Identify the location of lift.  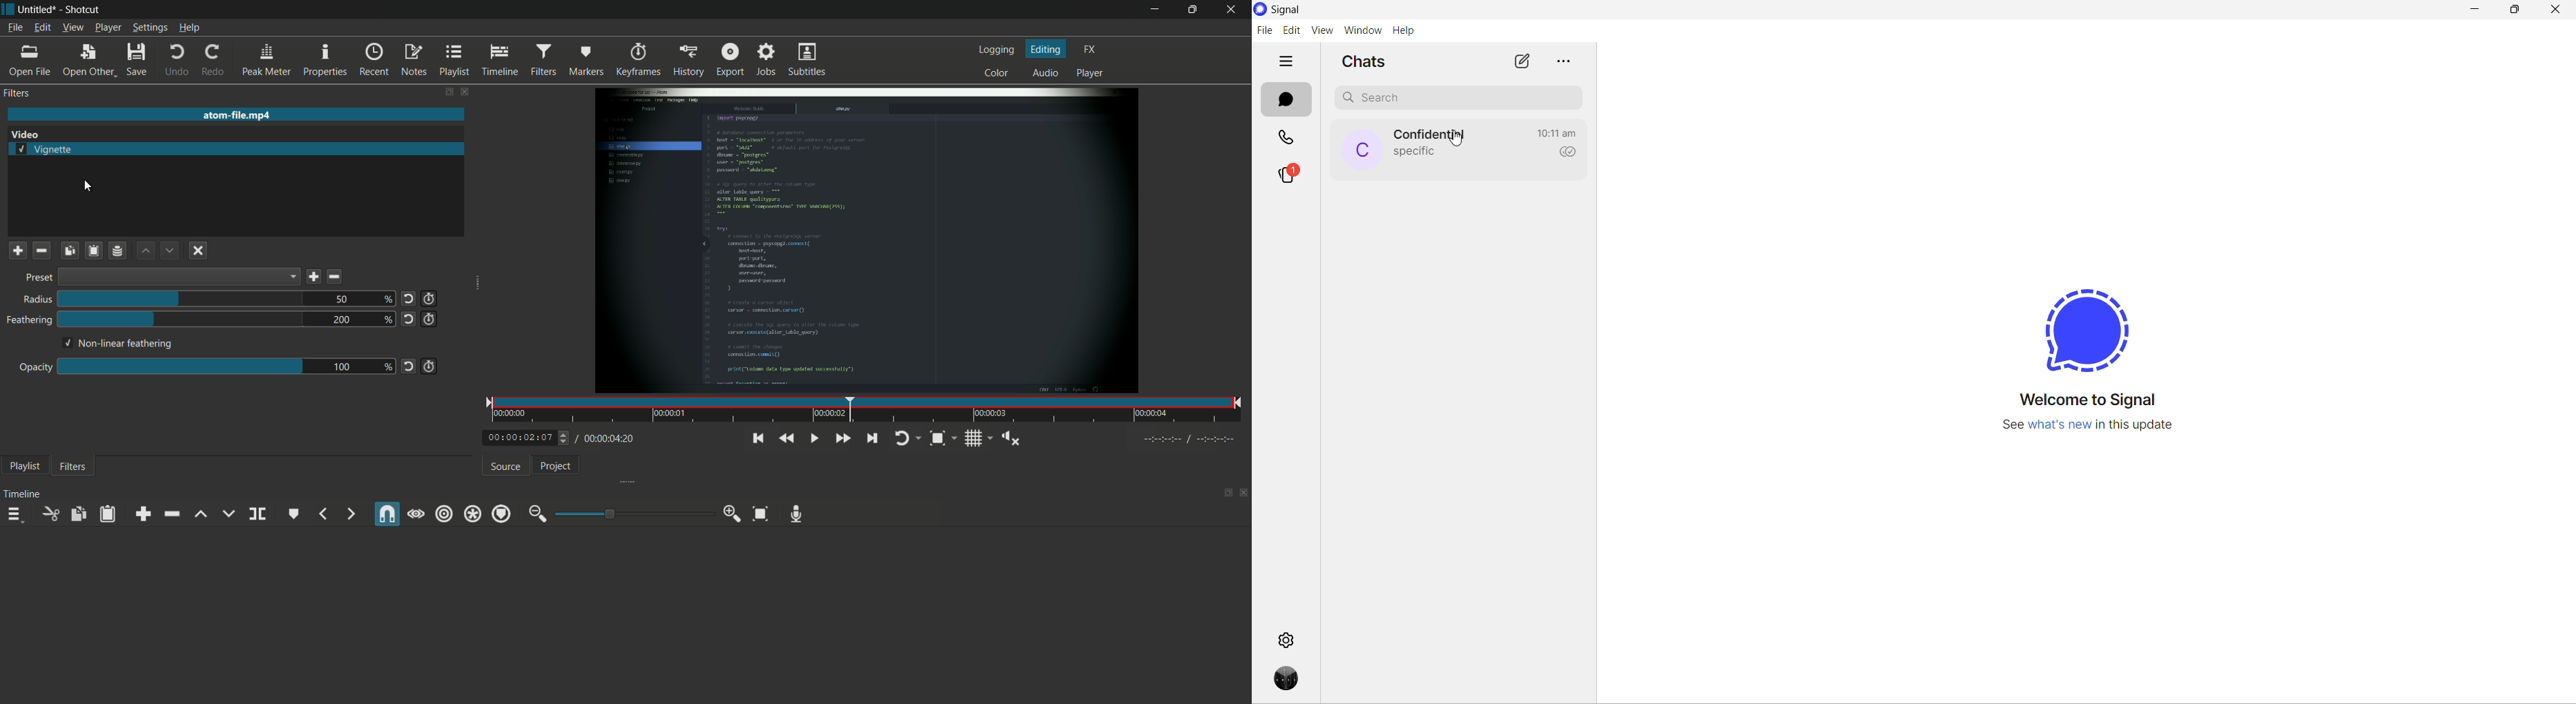
(201, 514).